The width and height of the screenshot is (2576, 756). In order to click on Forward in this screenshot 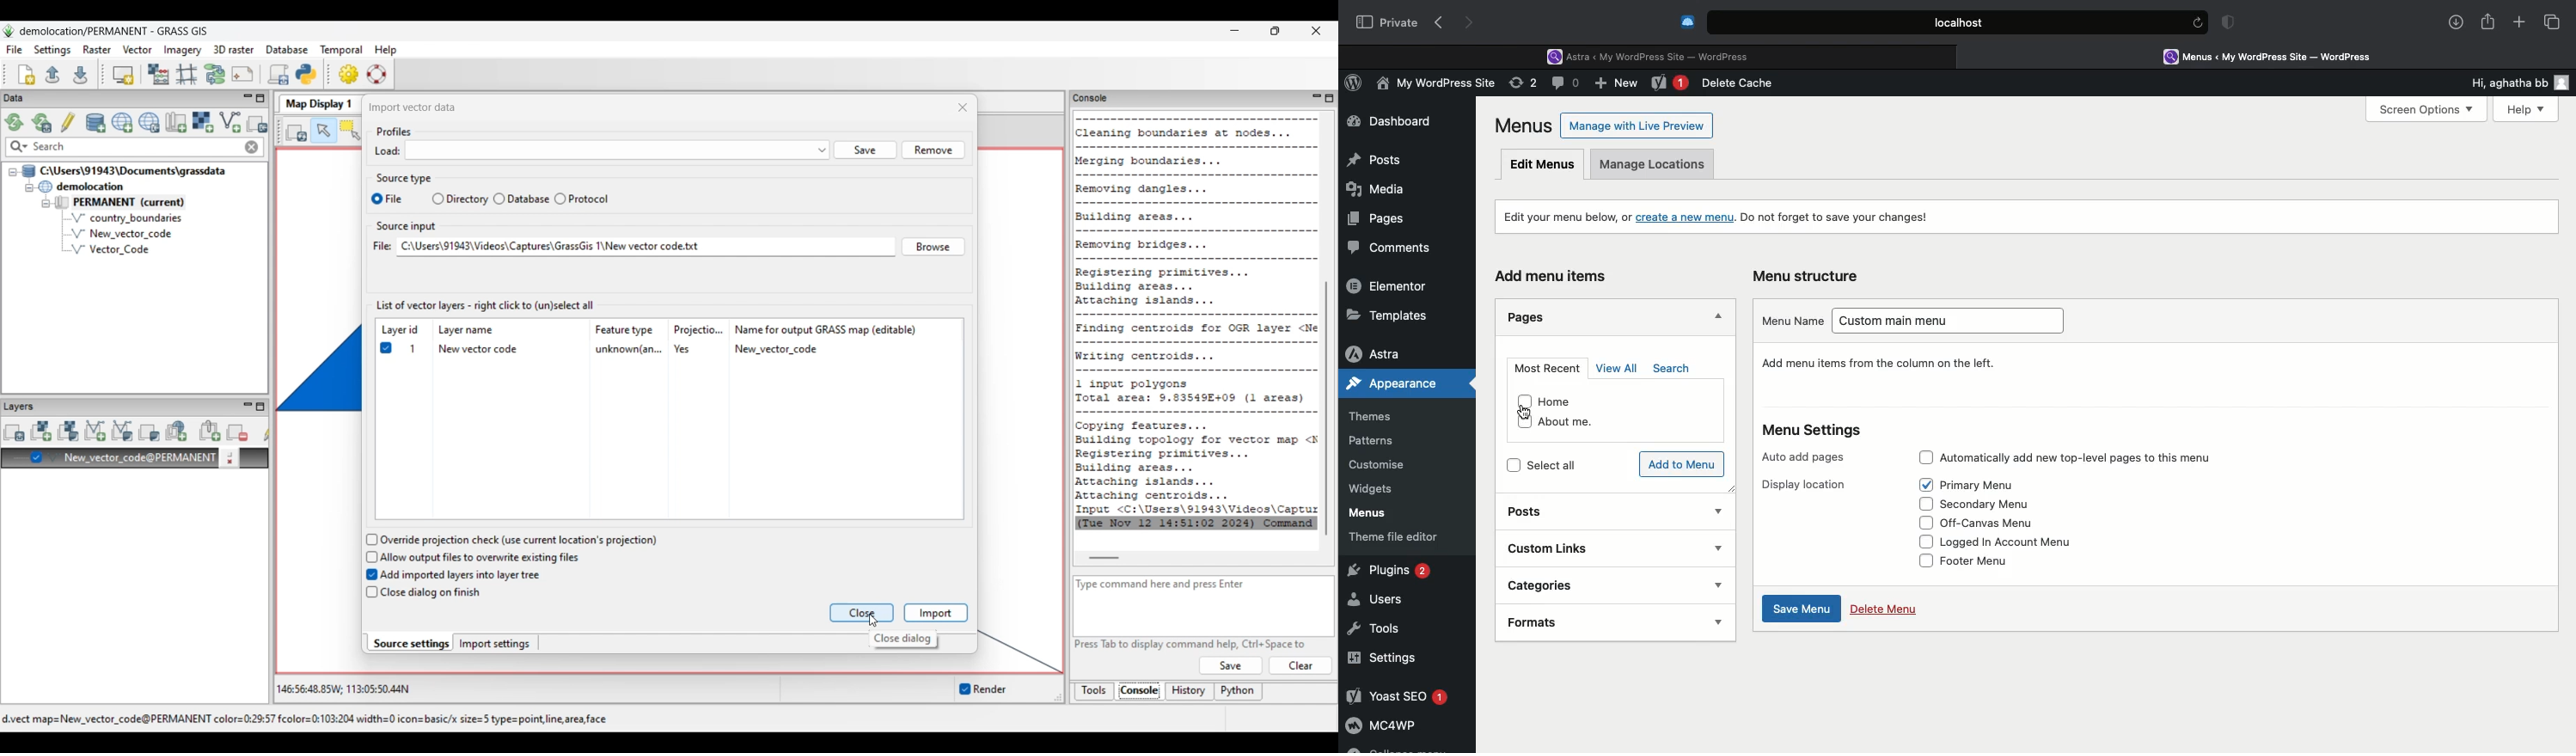, I will do `click(1472, 22)`.